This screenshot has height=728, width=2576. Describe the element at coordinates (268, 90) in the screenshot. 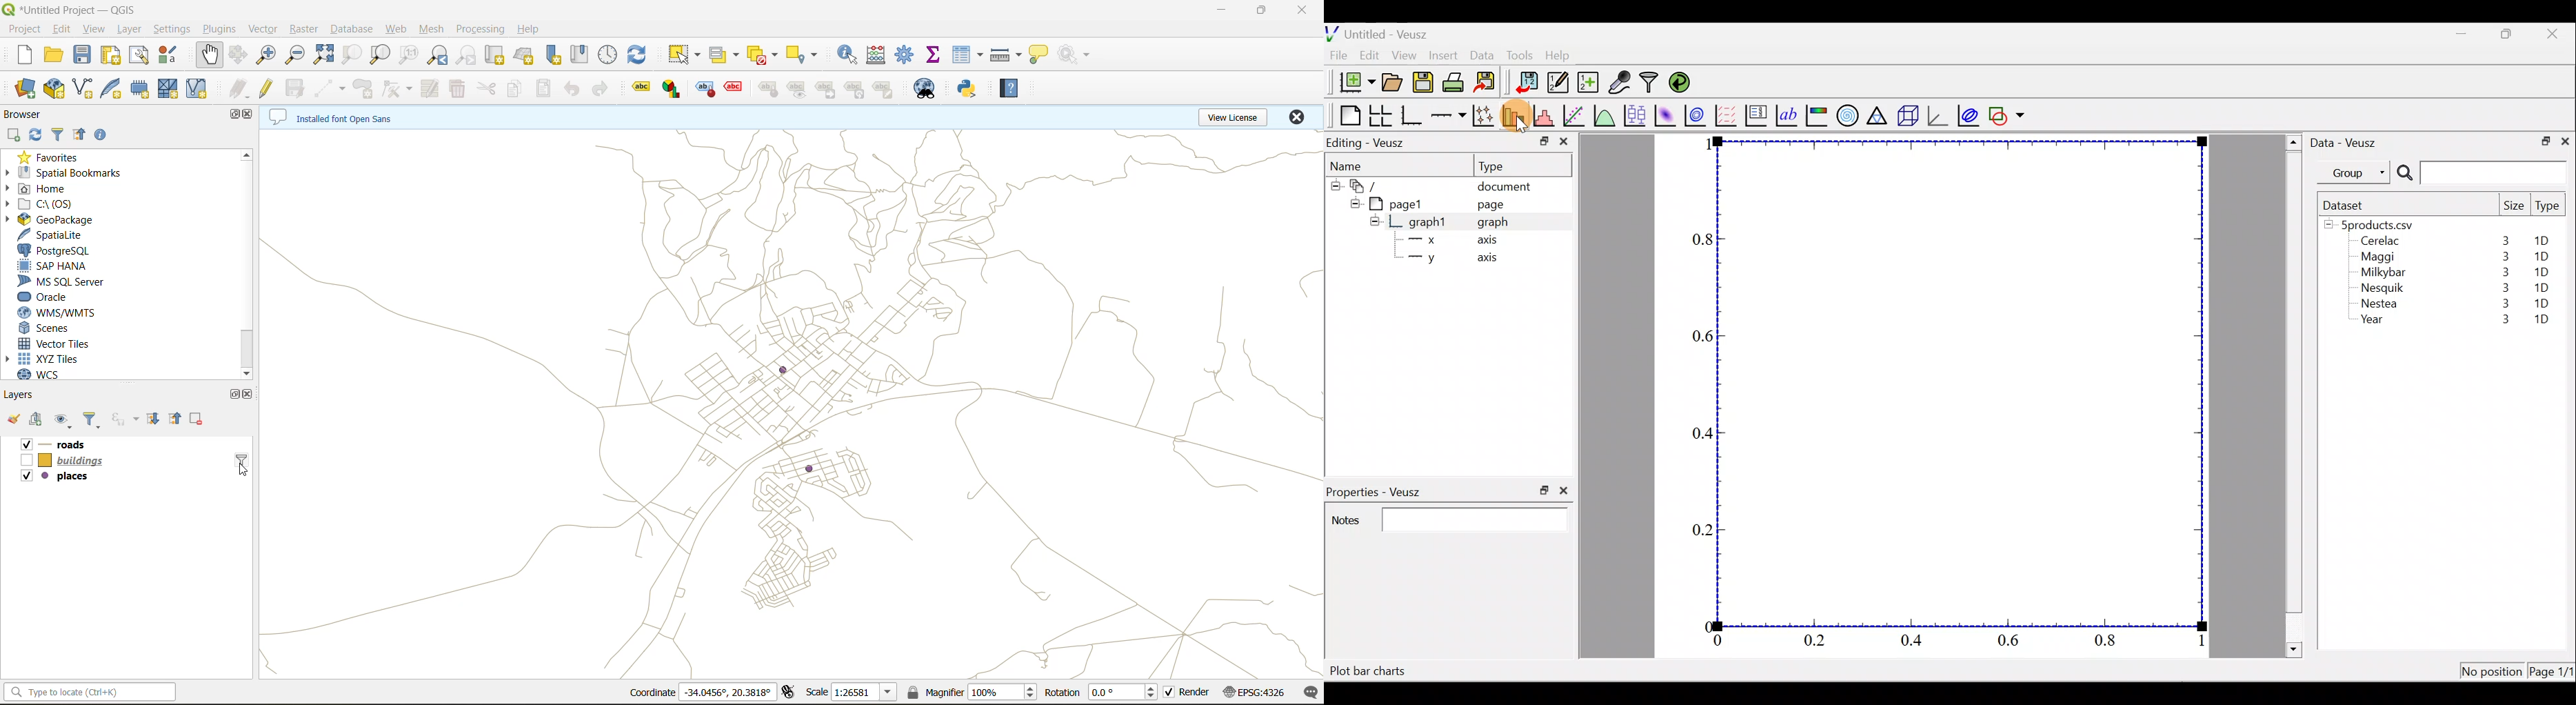

I see `toggle edits` at that location.